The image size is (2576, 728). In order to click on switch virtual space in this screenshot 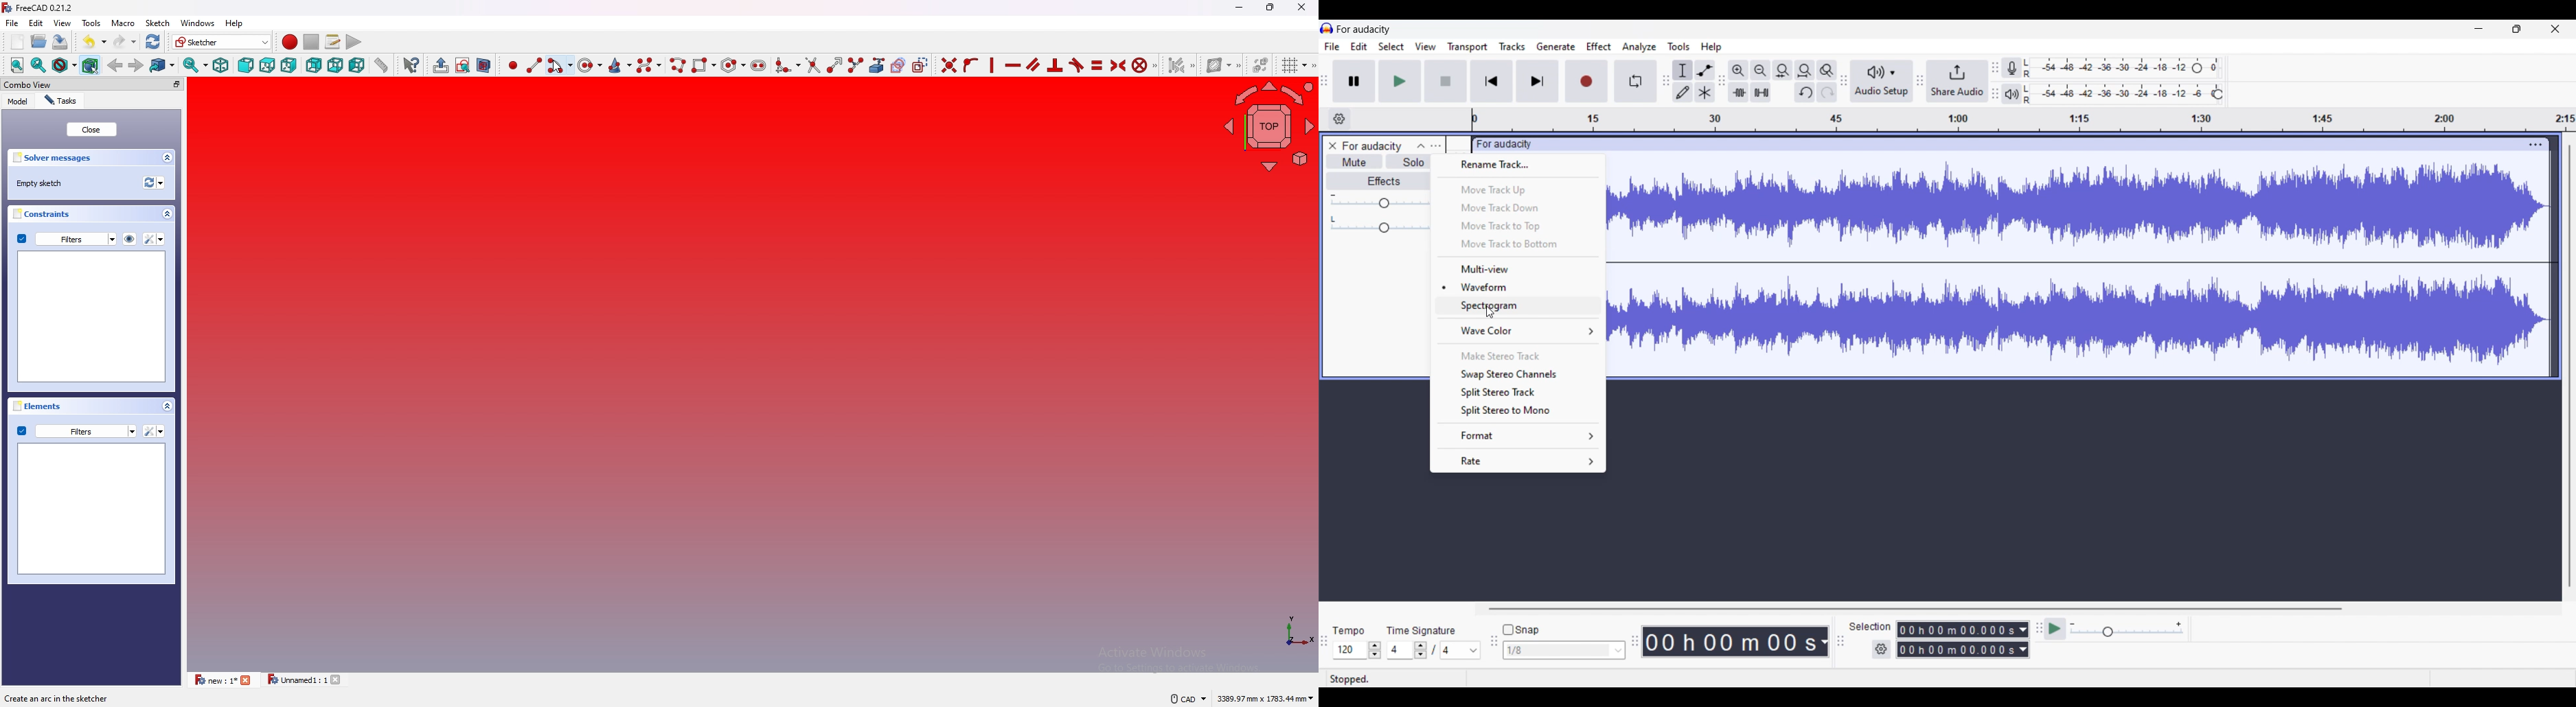, I will do `click(1260, 65)`.